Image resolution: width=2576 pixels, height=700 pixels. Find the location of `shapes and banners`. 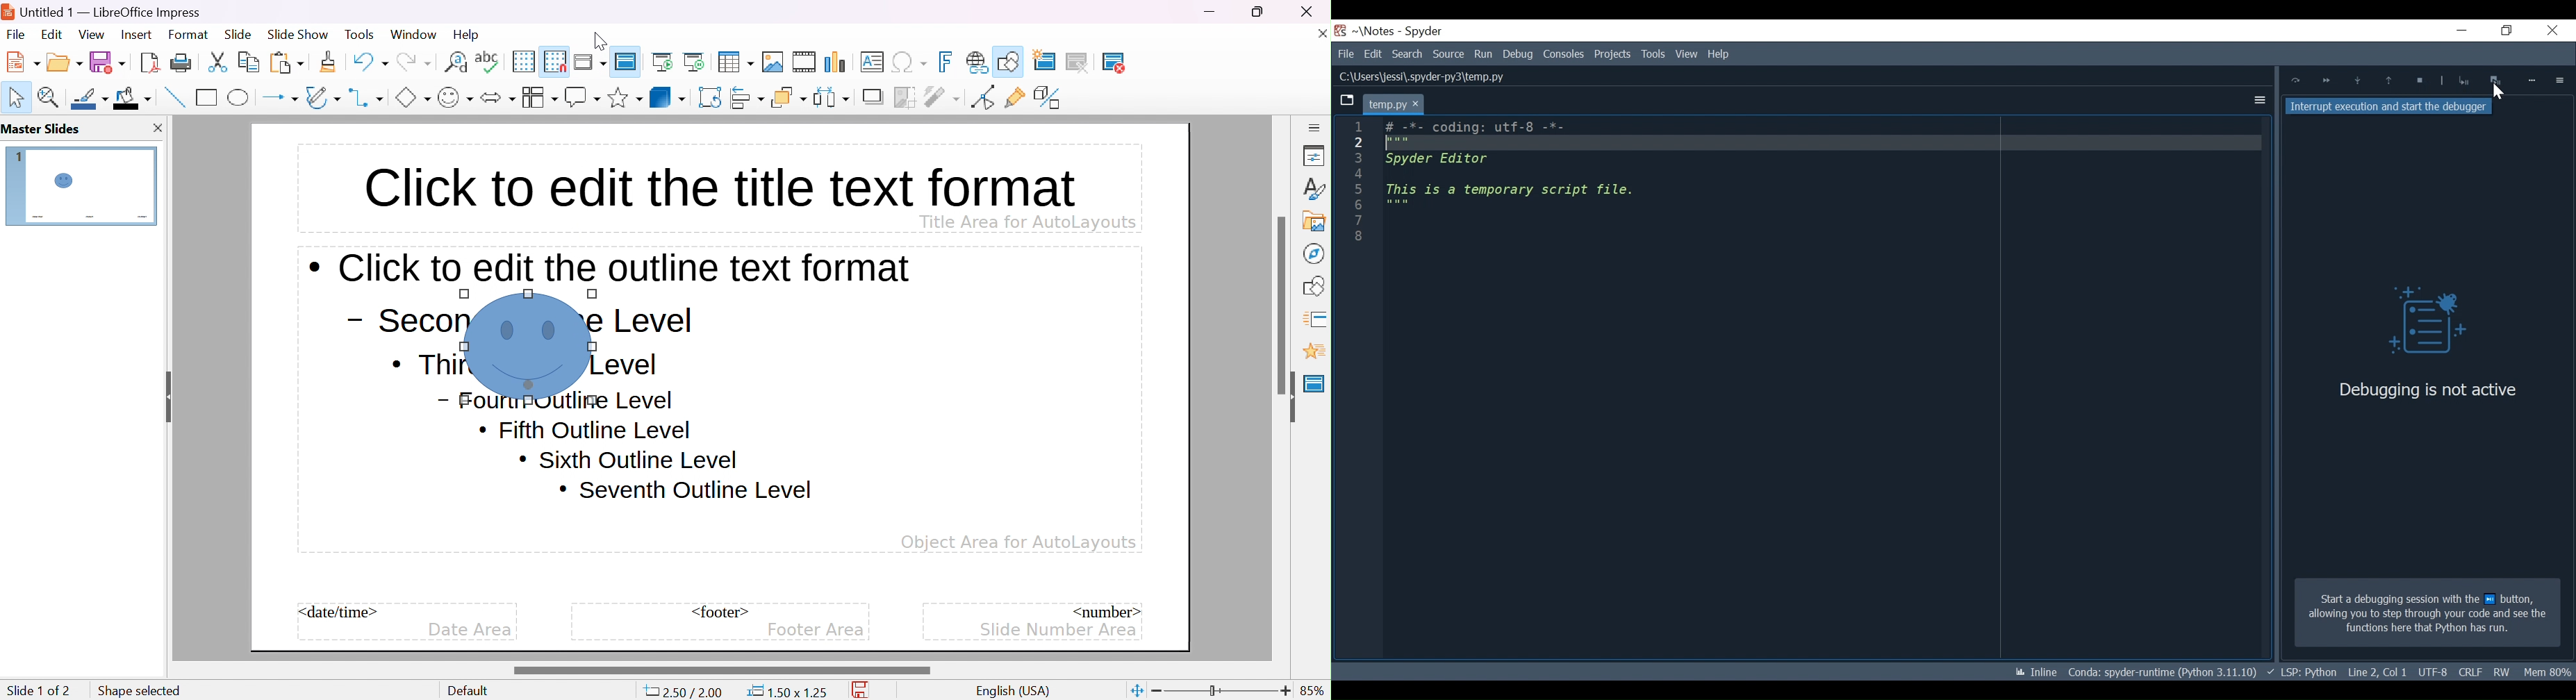

shapes and banners is located at coordinates (625, 98).